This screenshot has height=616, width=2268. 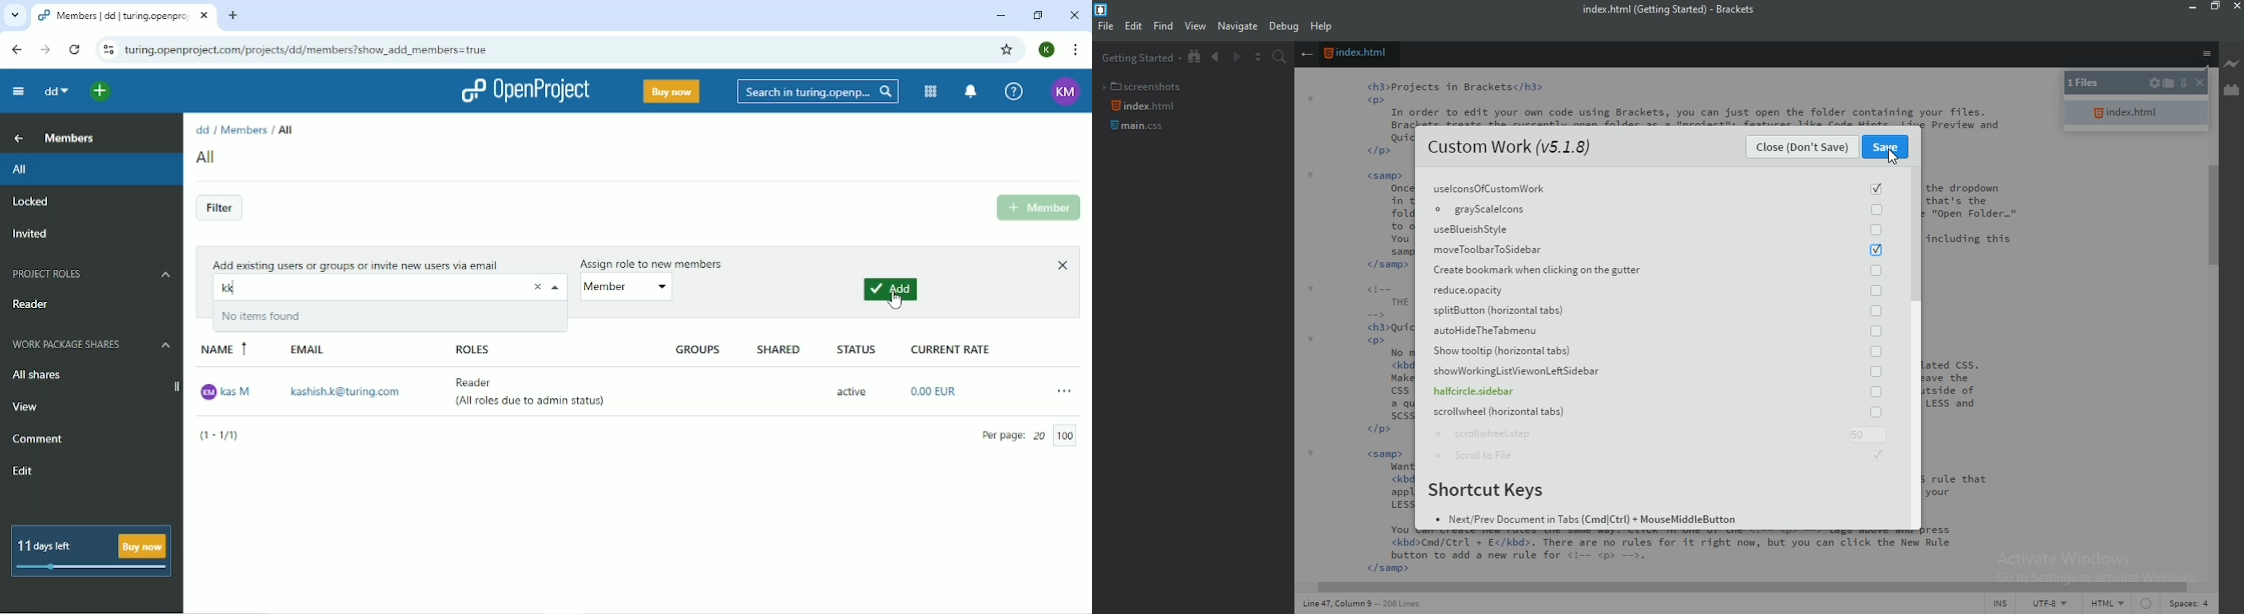 What do you see at coordinates (1657, 249) in the screenshot?
I see `moveToolbarToSidebar` at bounding box center [1657, 249].